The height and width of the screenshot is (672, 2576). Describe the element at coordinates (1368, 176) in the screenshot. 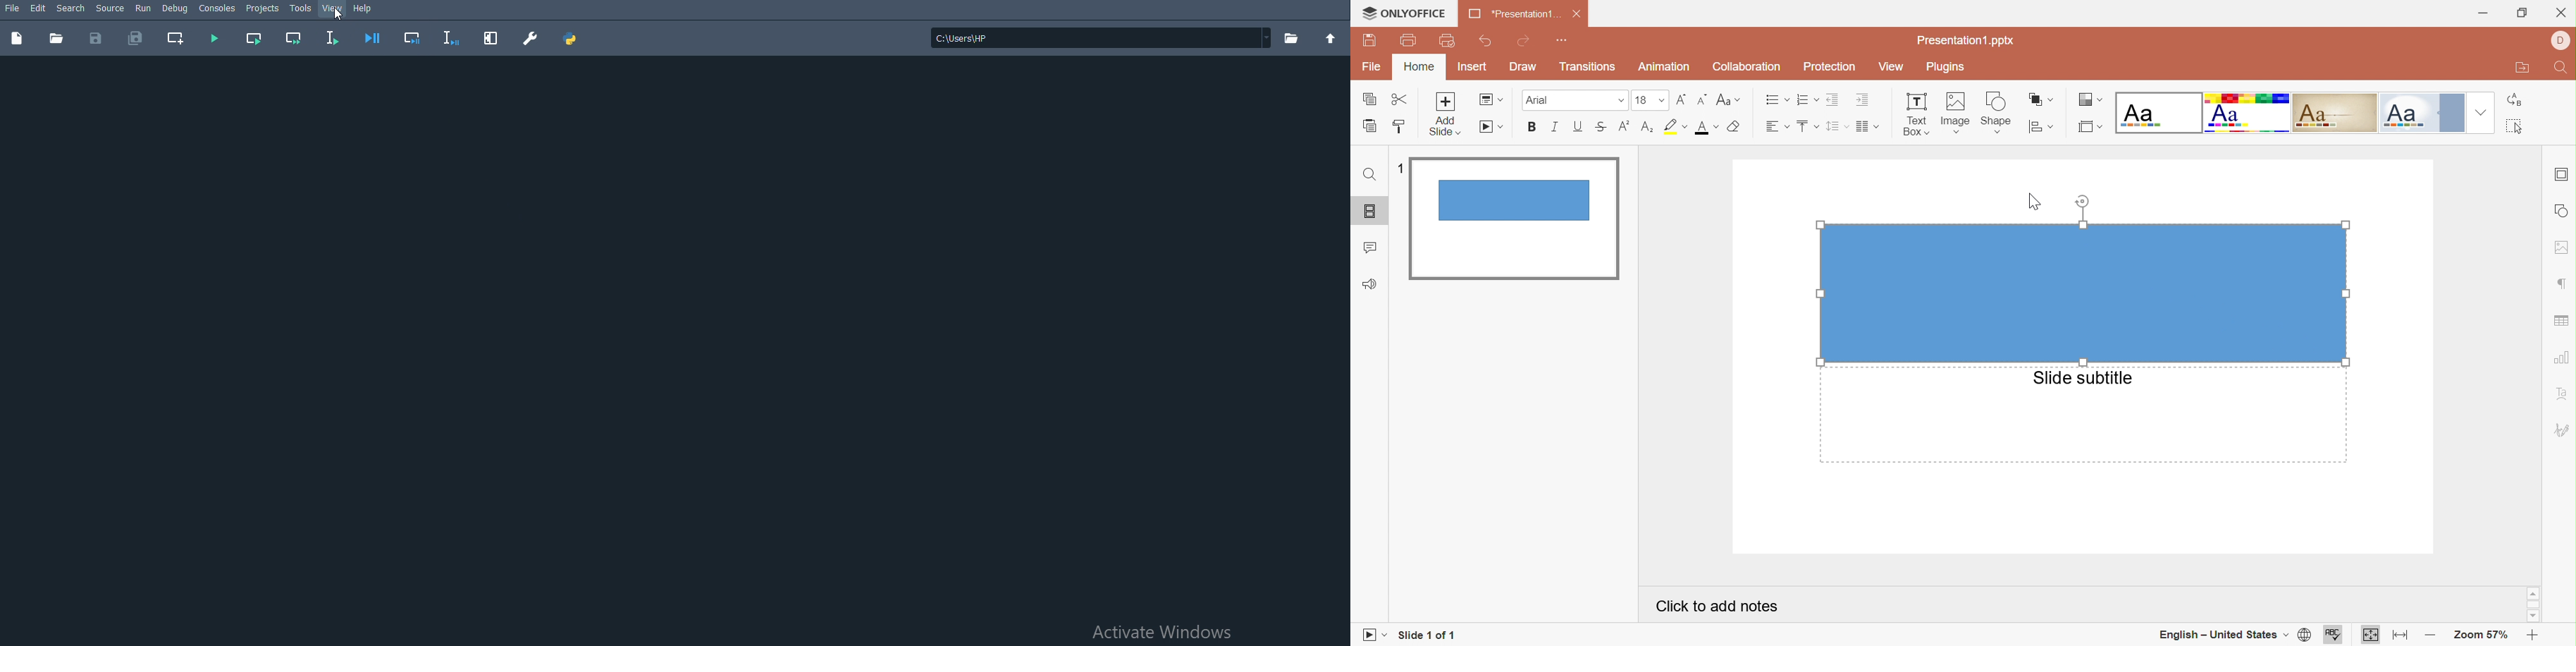

I see `Find` at that location.